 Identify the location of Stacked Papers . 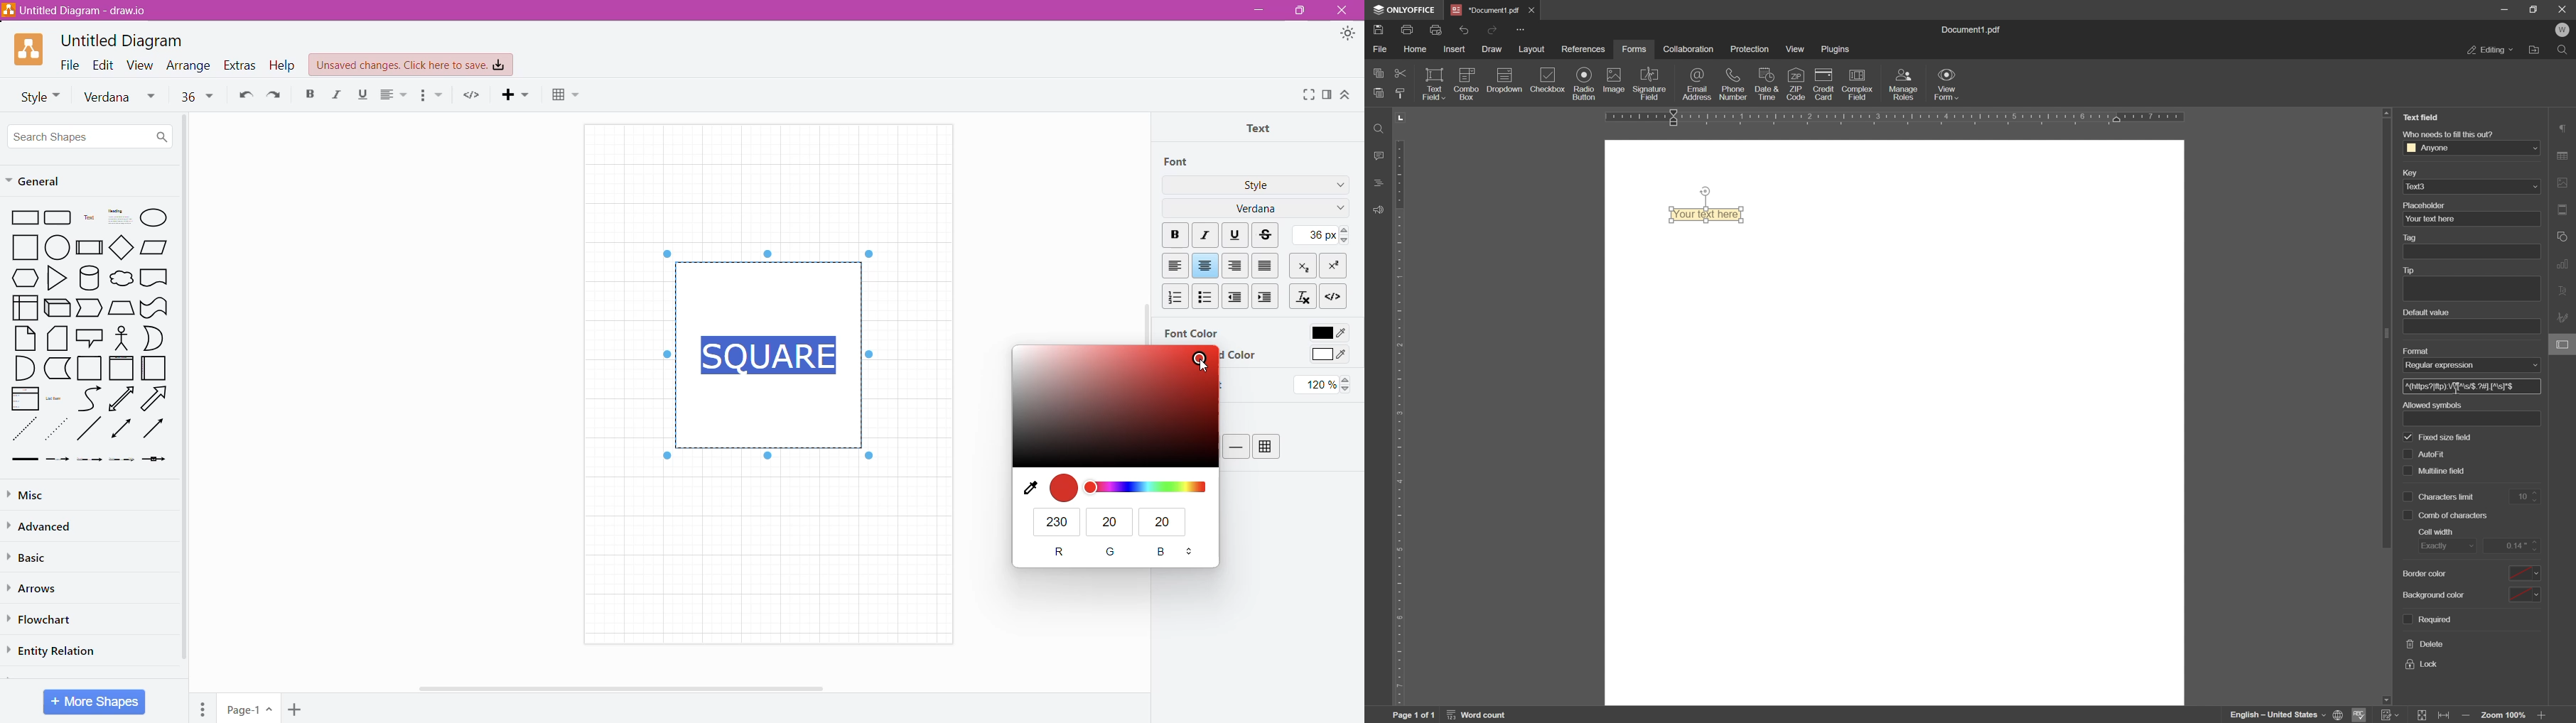
(56, 338).